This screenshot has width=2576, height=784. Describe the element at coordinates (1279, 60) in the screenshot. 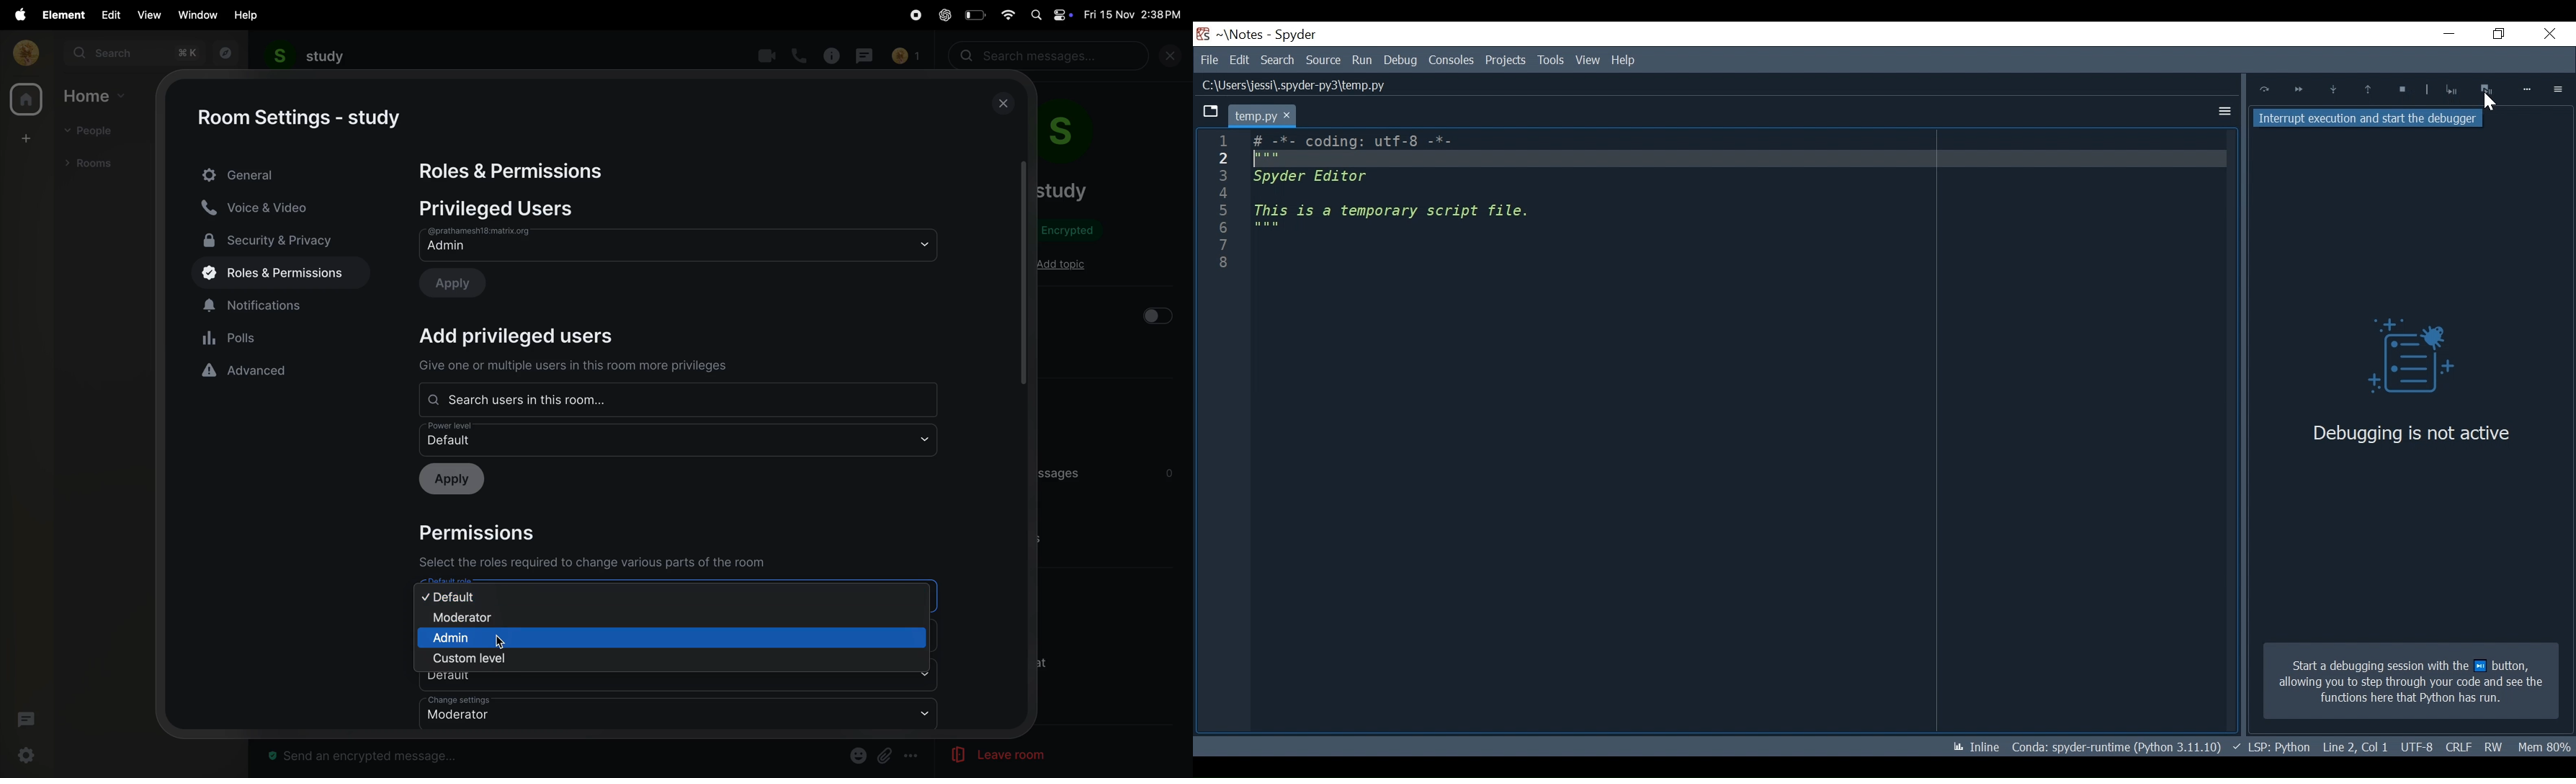

I see `Search` at that location.